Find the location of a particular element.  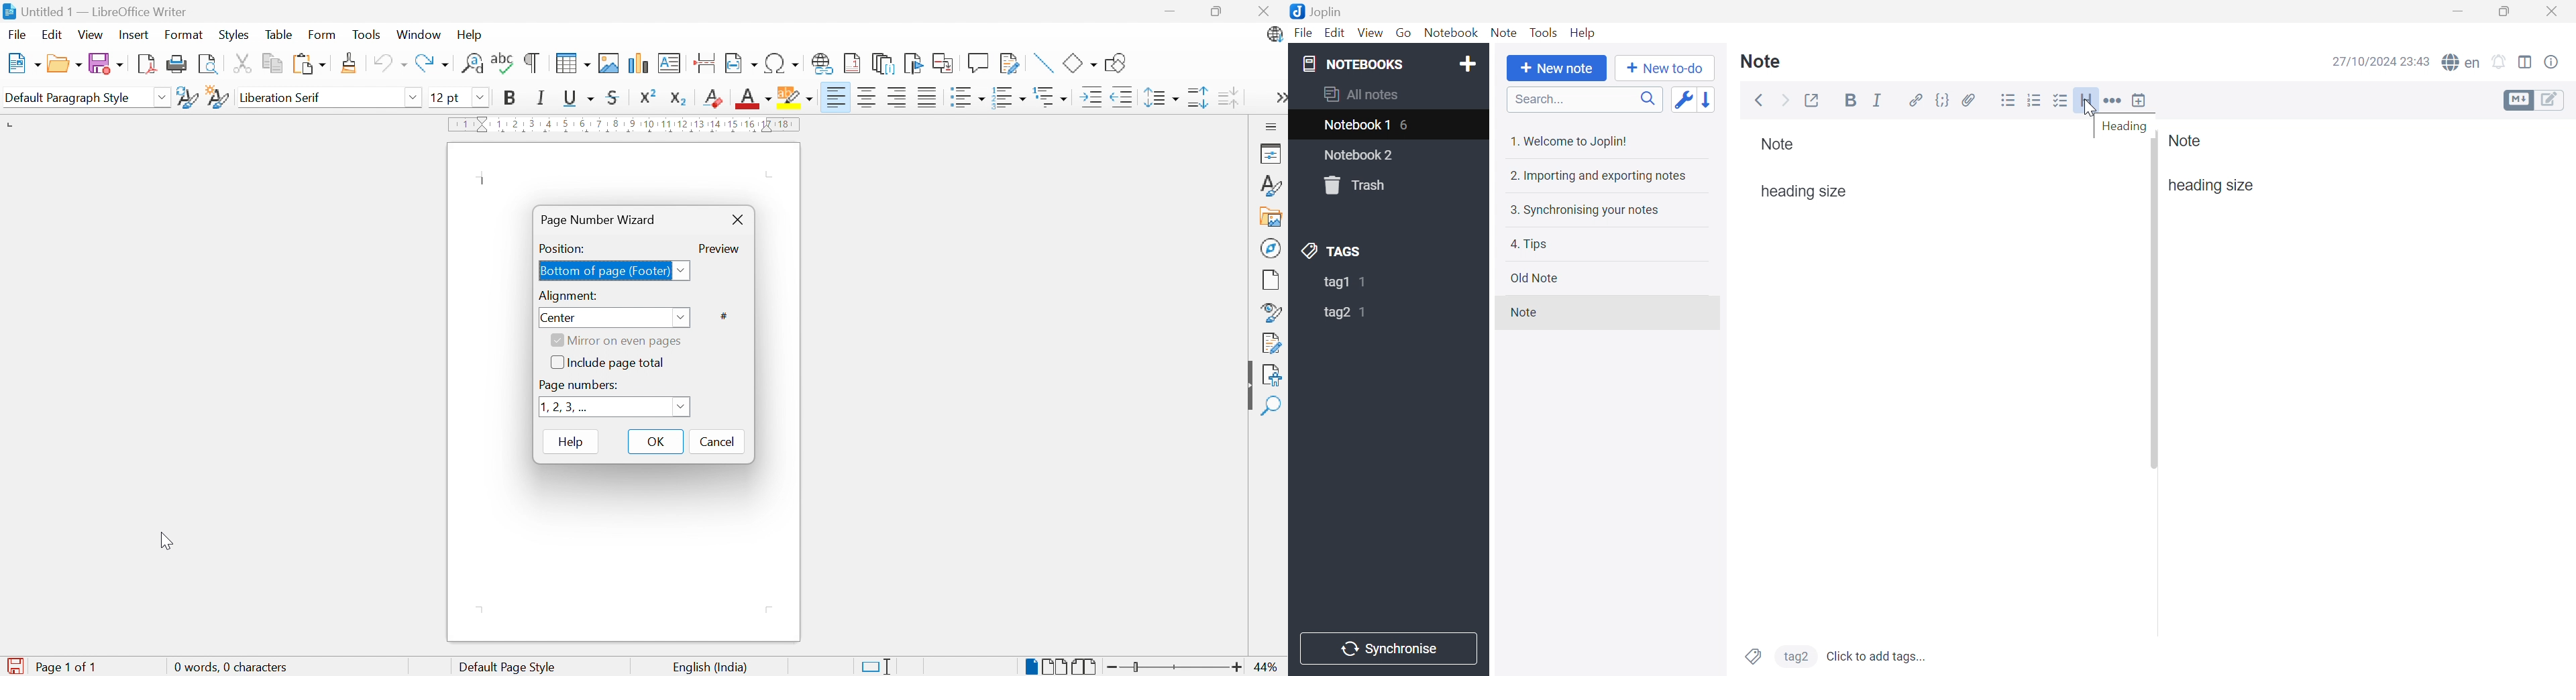

Drop down is located at coordinates (165, 98).